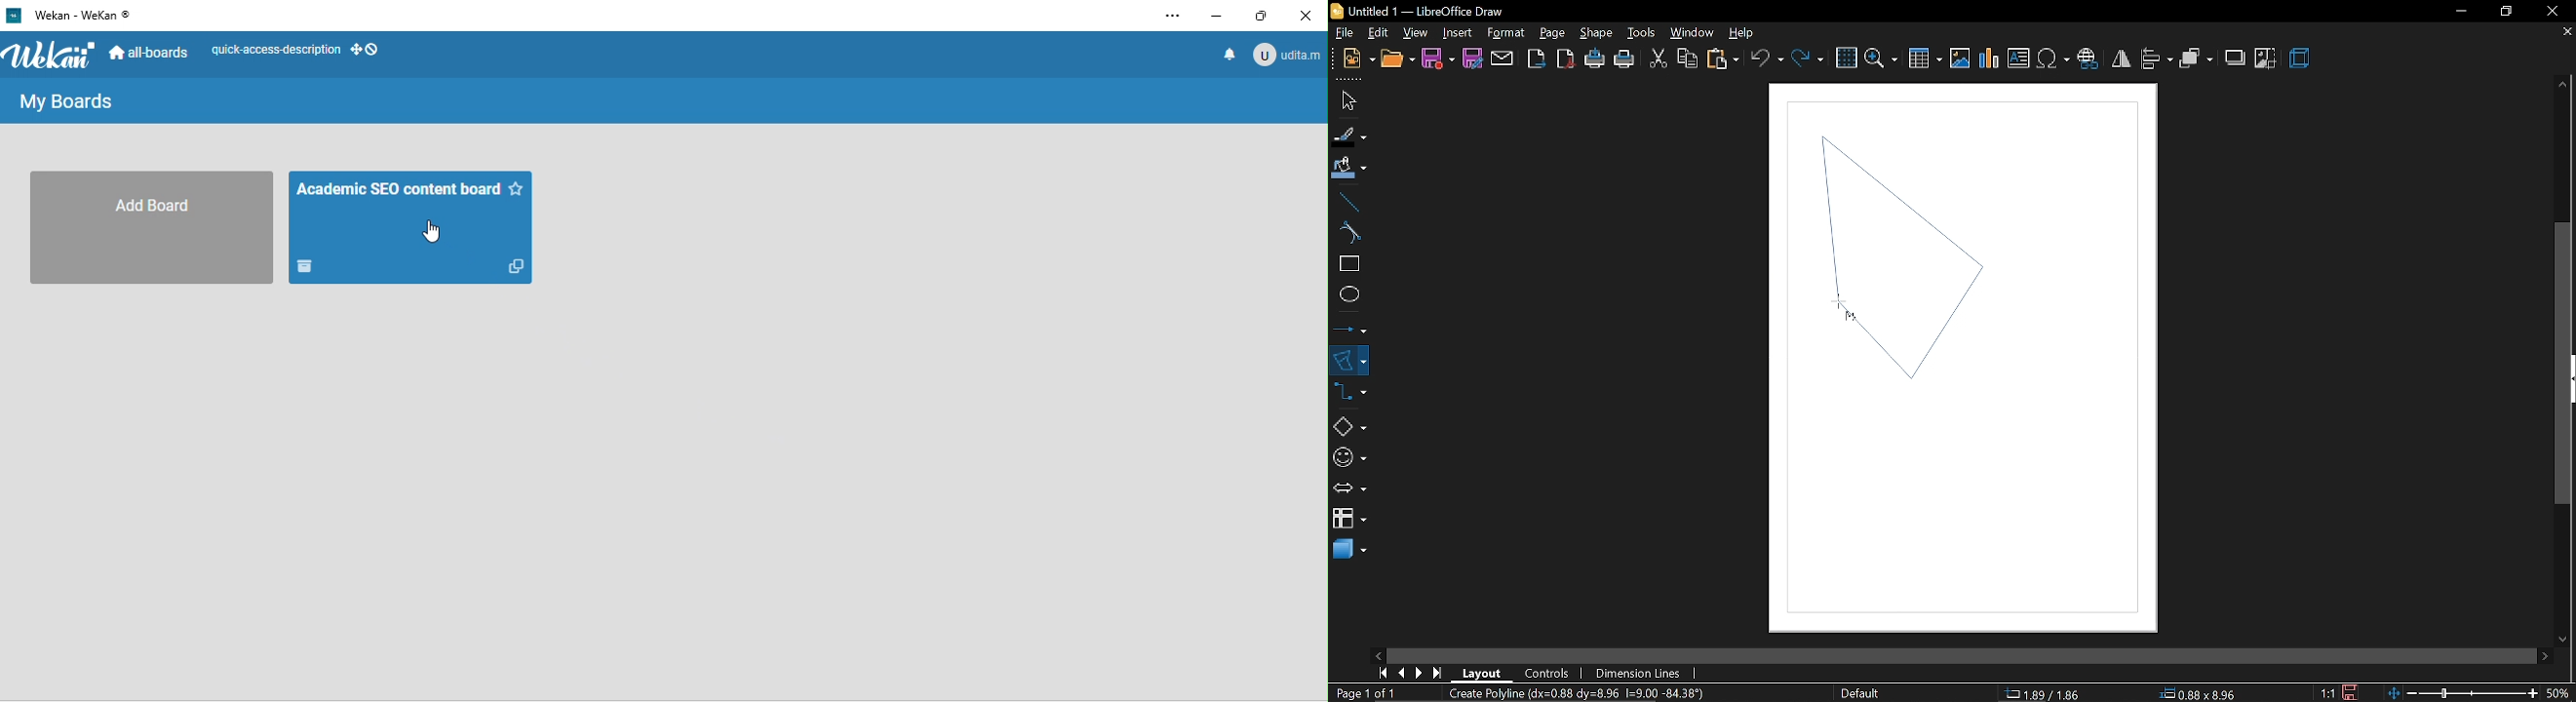  What do you see at coordinates (1378, 654) in the screenshot?
I see `move left` at bounding box center [1378, 654].